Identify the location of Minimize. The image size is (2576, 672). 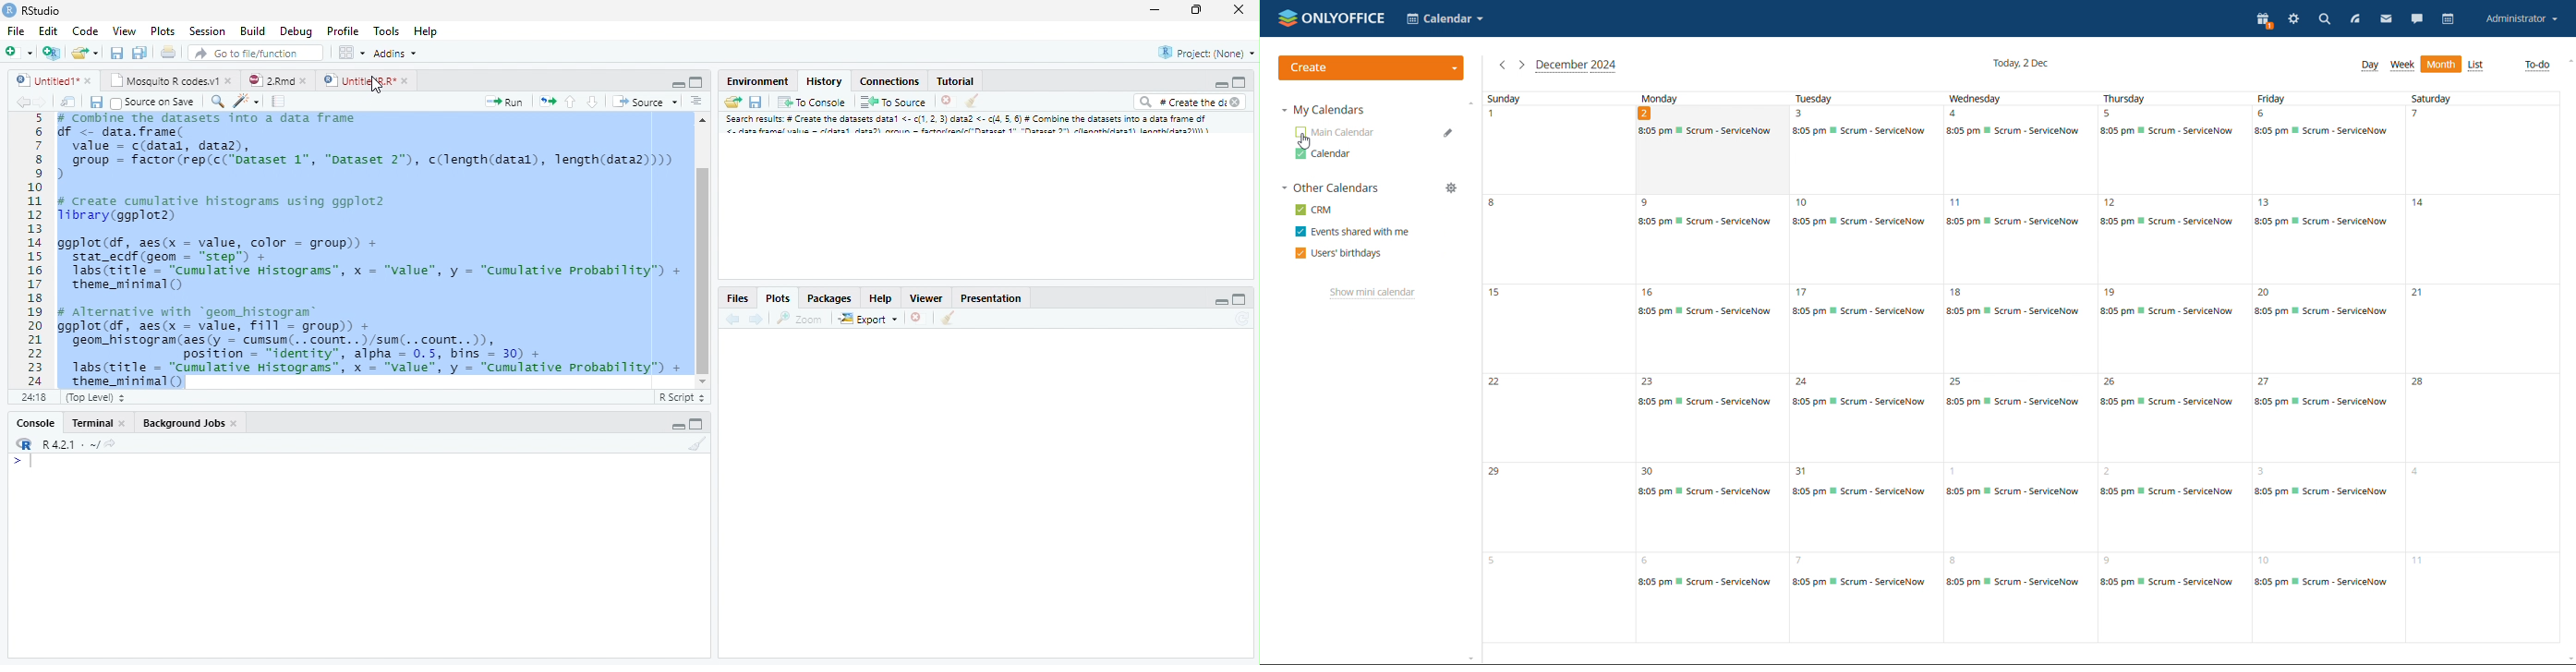
(1218, 300).